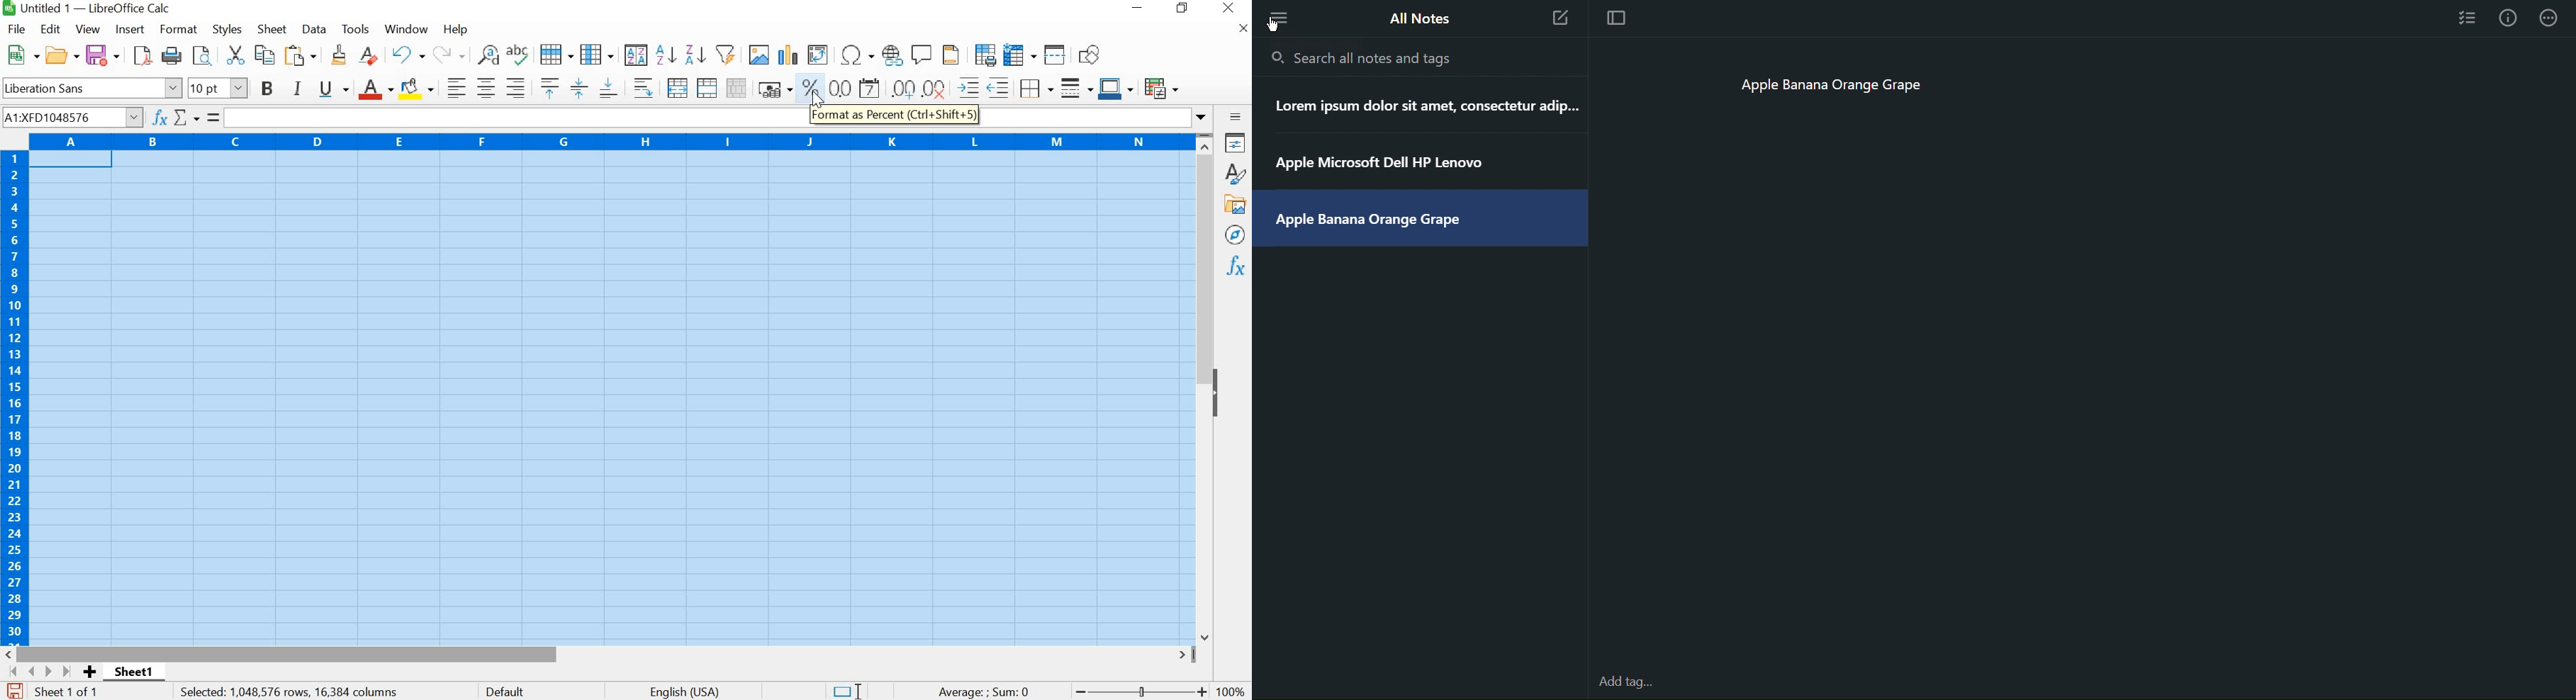 The image size is (2576, 700). What do you see at coordinates (1365, 57) in the screenshot?
I see `Search all notes and tags` at bounding box center [1365, 57].